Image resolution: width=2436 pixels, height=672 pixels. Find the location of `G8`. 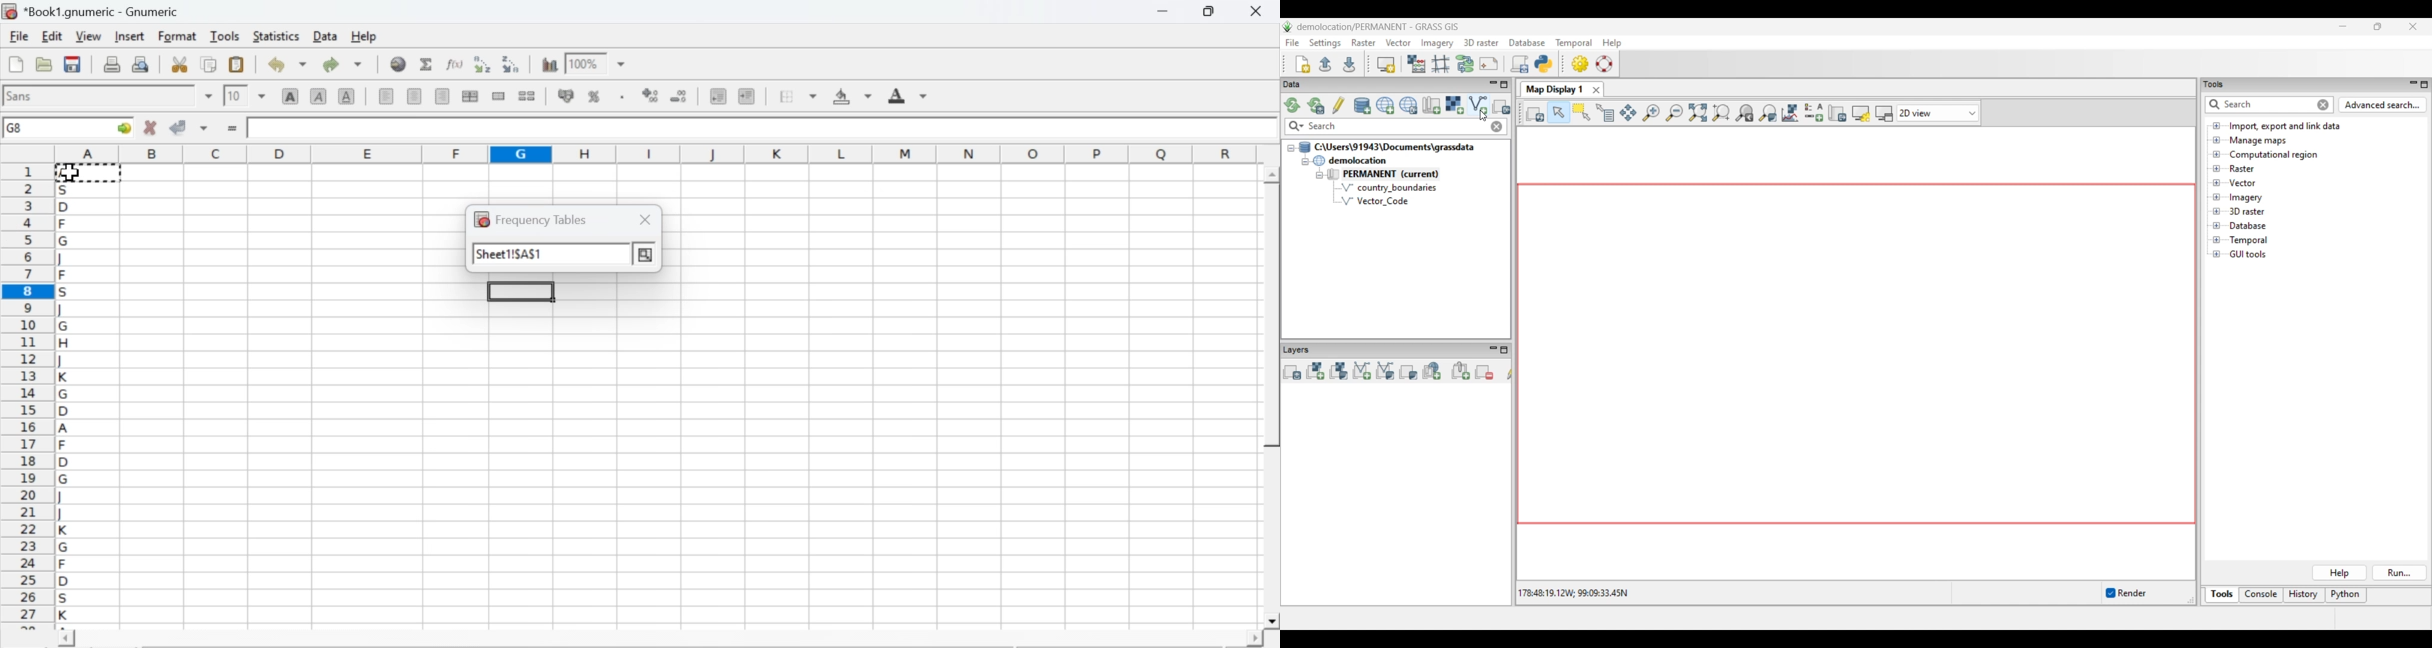

G8 is located at coordinates (17, 128).